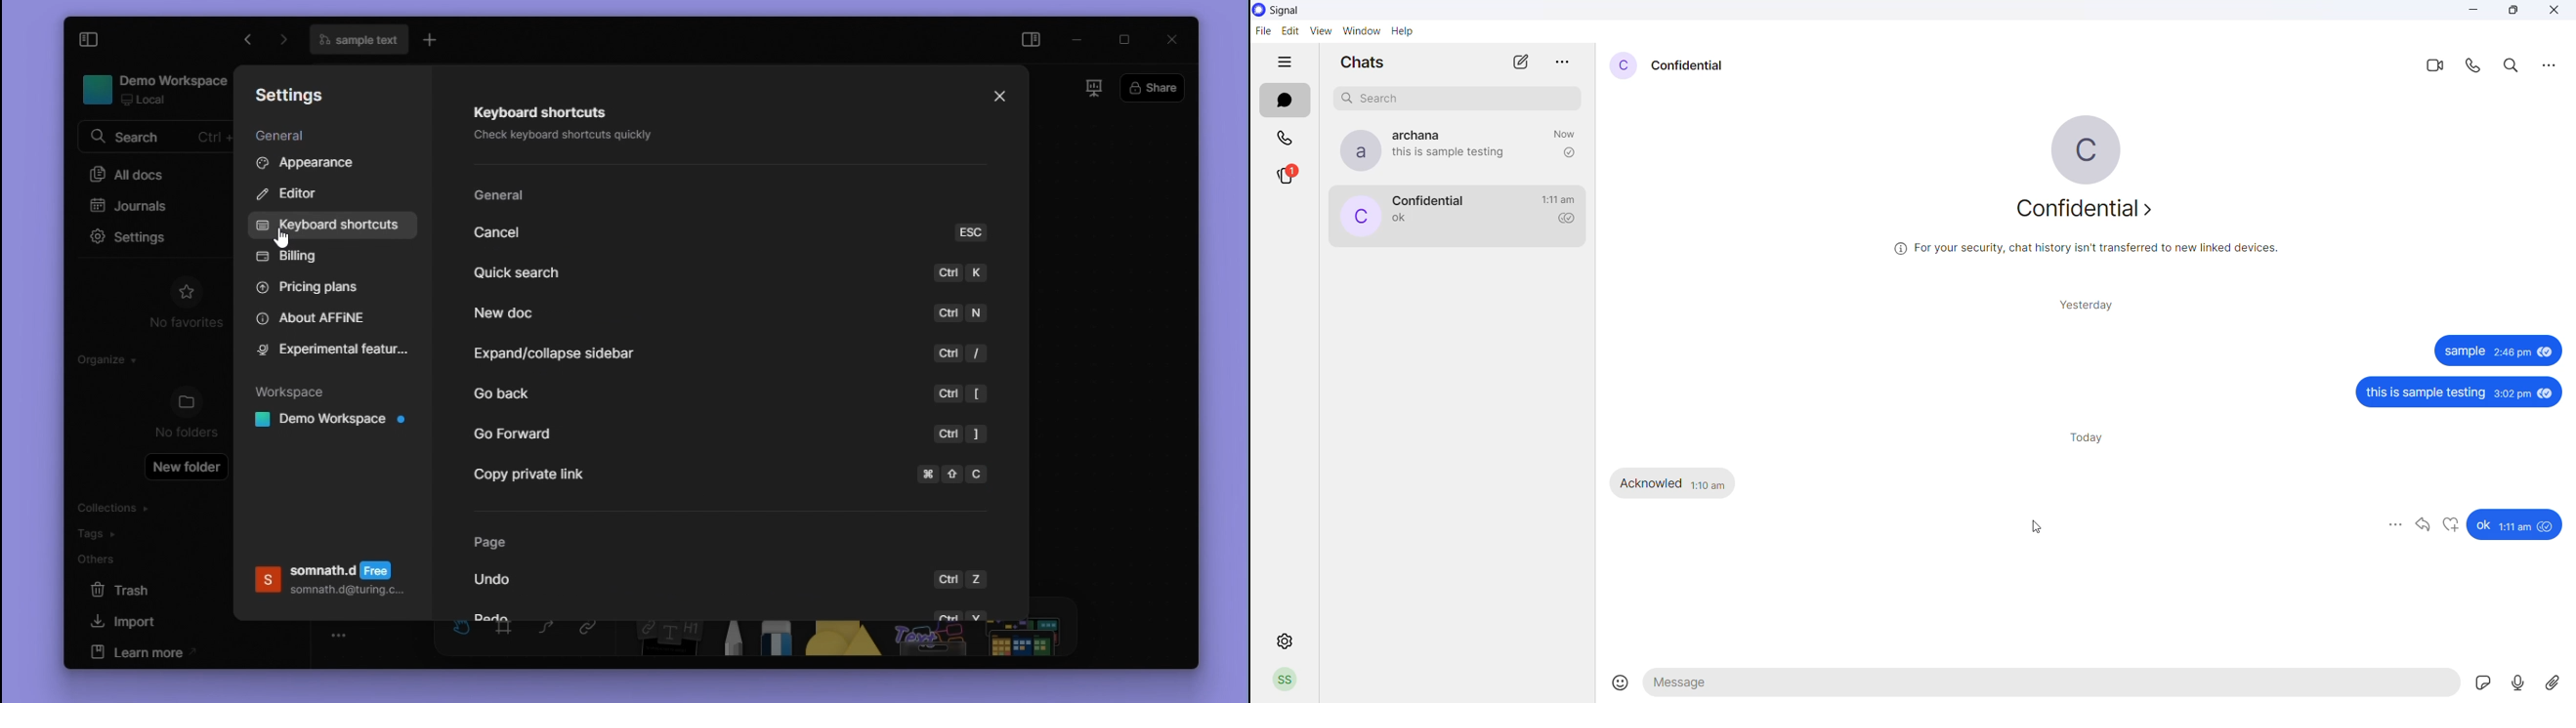  Describe the element at coordinates (2089, 301) in the screenshot. I see `yesterday messages heading` at that location.